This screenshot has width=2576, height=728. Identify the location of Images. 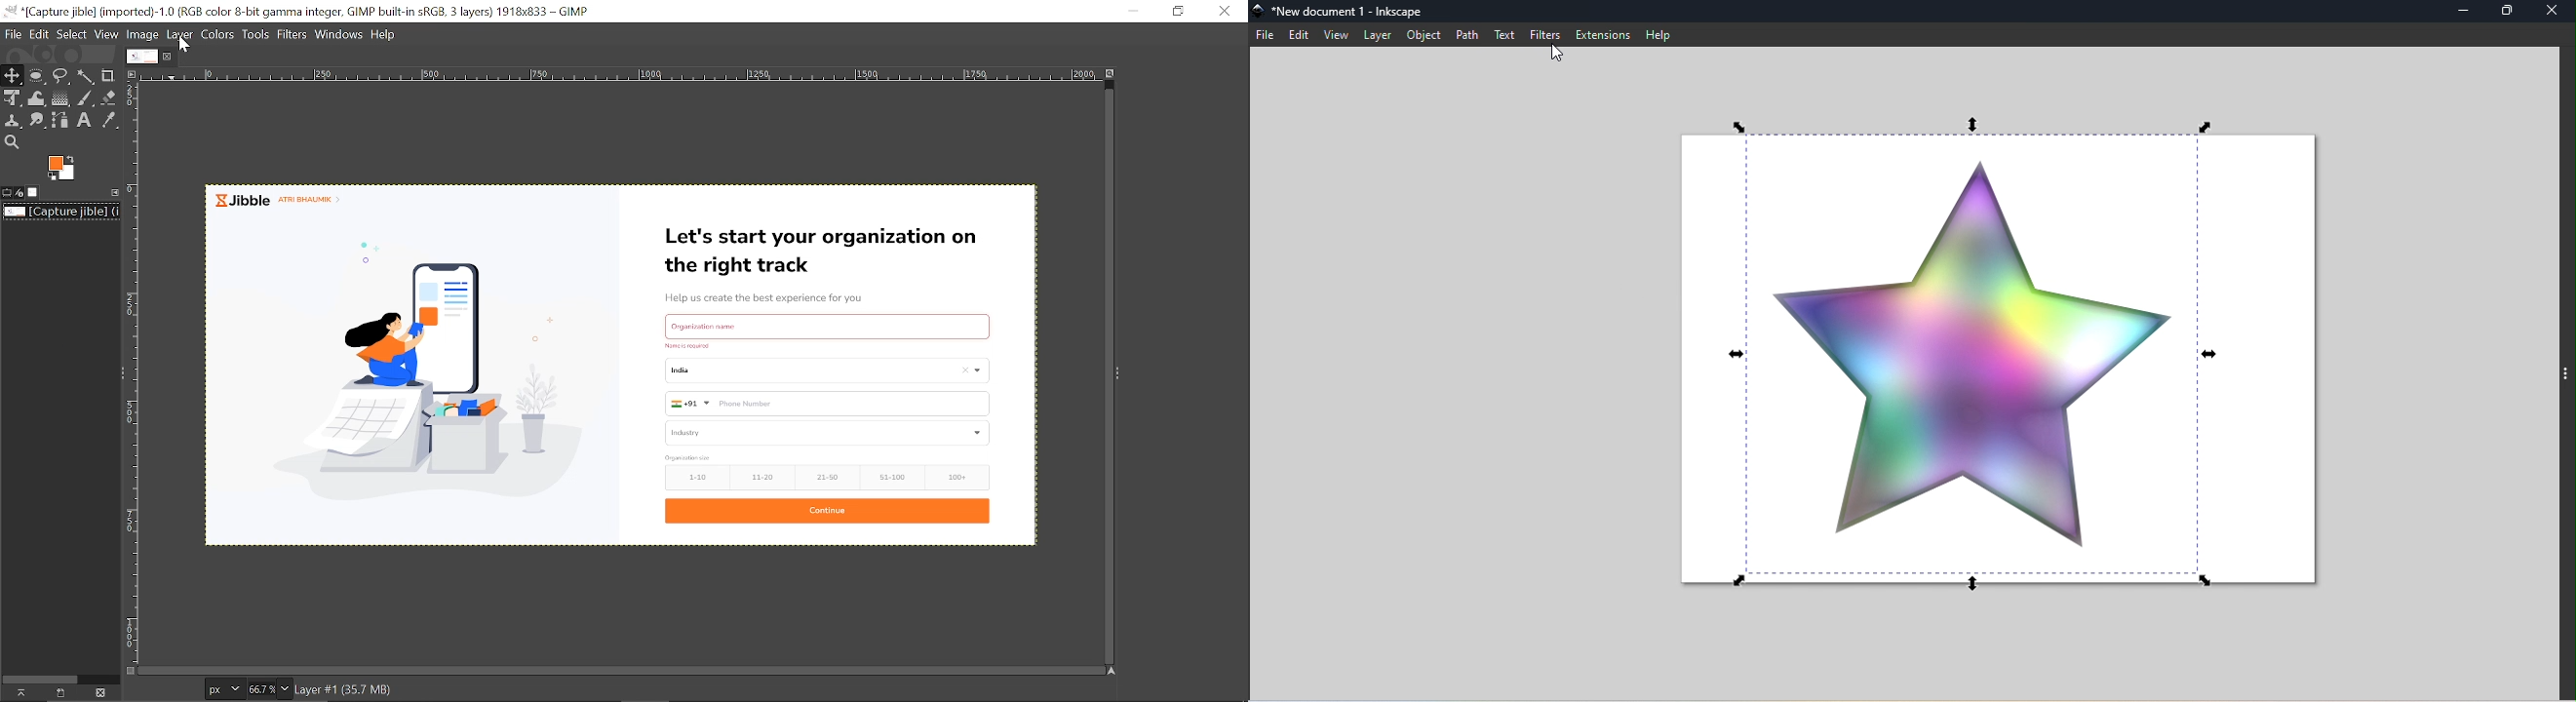
(33, 192).